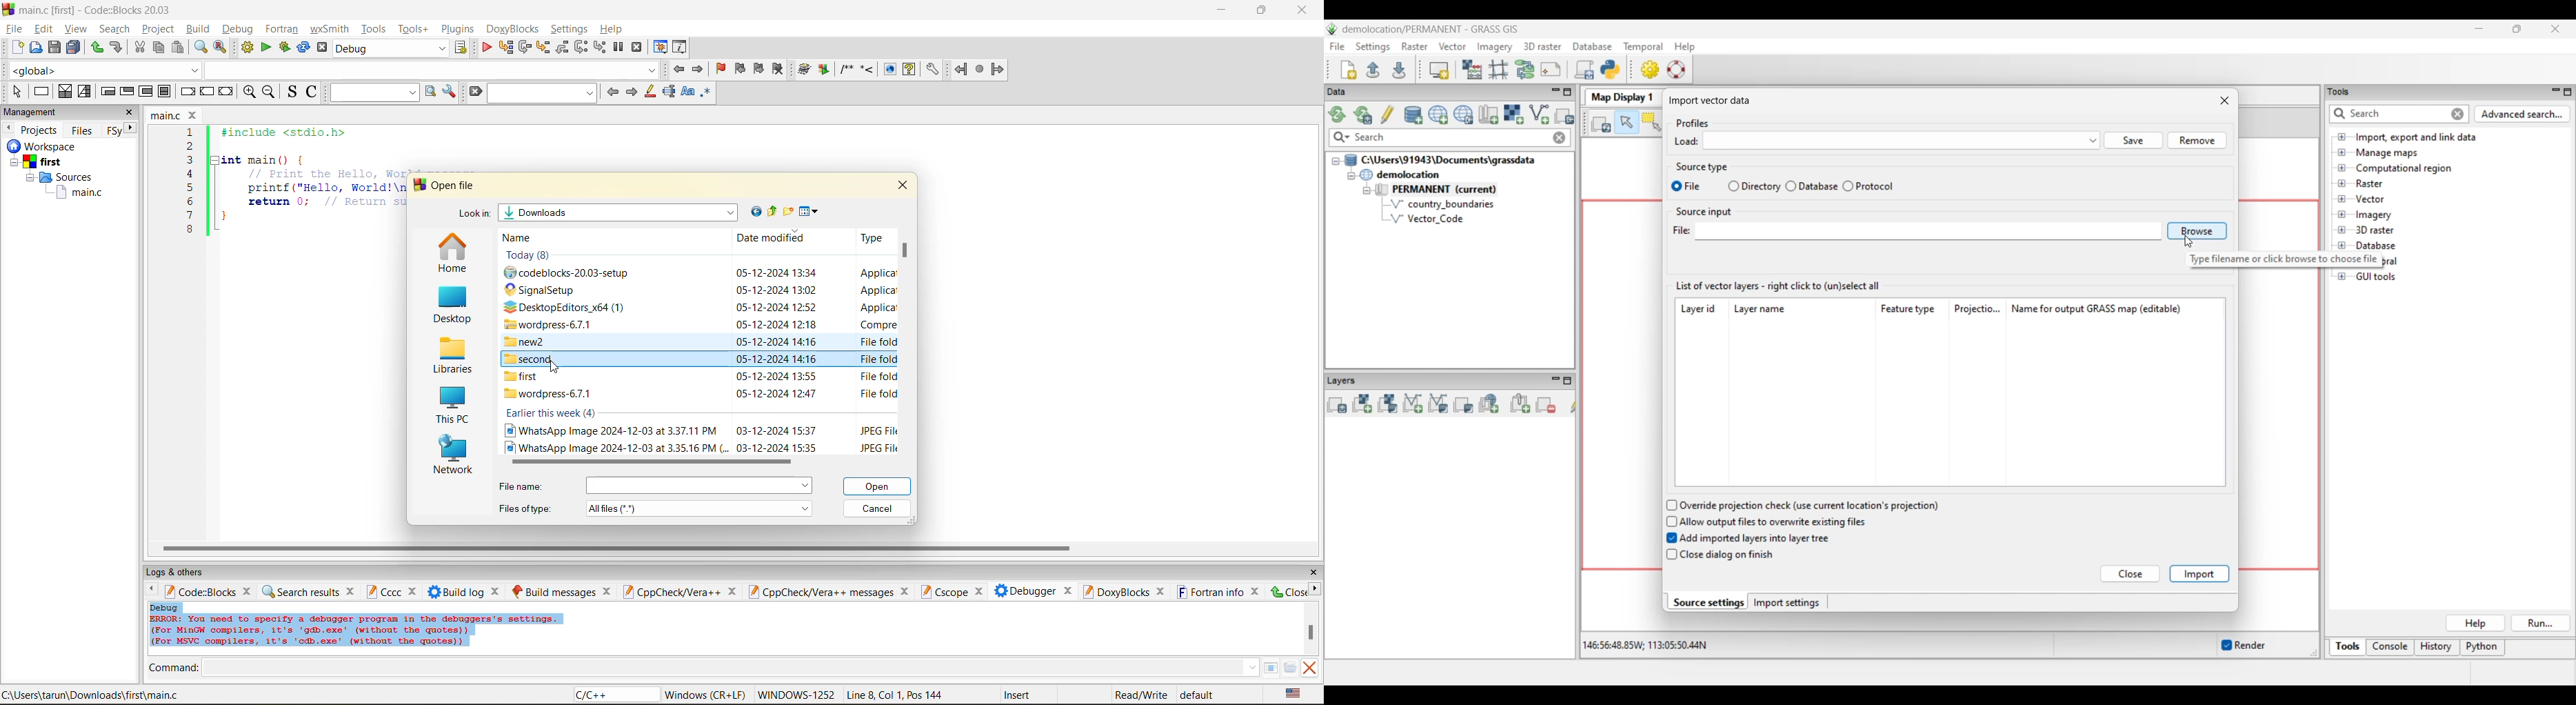 Image resolution: width=2576 pixels, height=728 pixels. Describe the element at coordinates (97, 48) in the screenshot. I see `redo` at that location.